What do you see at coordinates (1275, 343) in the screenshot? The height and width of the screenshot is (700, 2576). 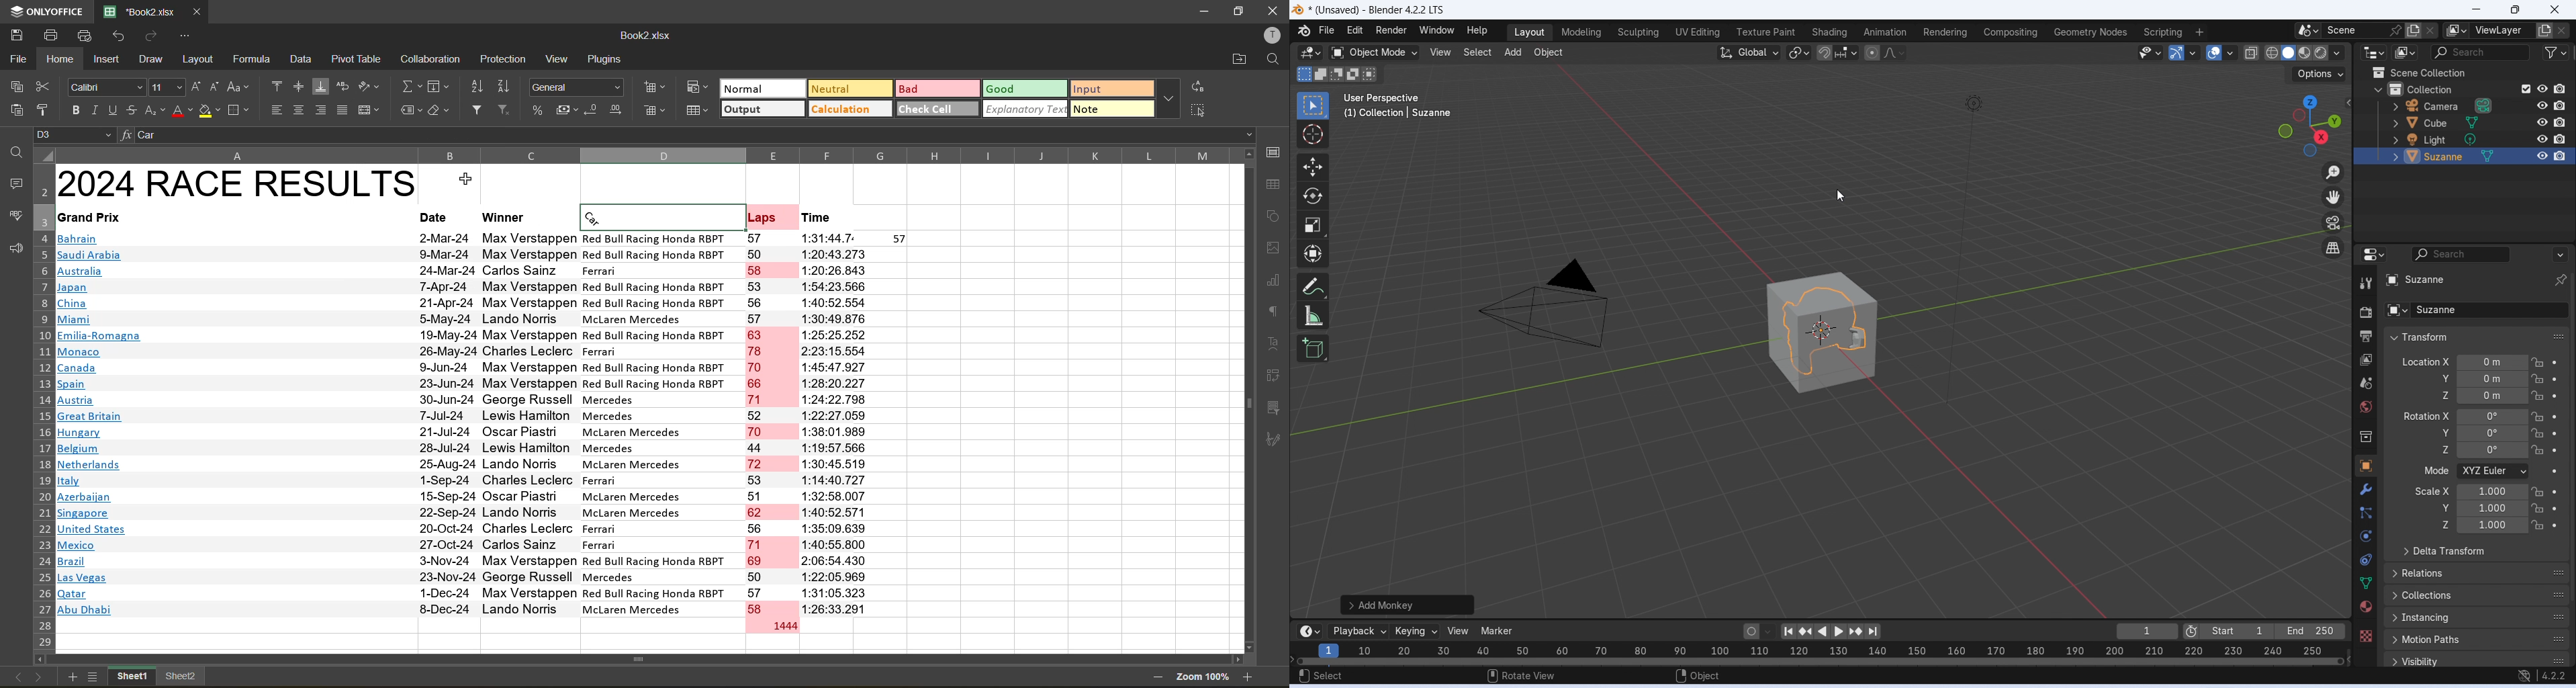 I see `text` at bounding box center [1275, 343].